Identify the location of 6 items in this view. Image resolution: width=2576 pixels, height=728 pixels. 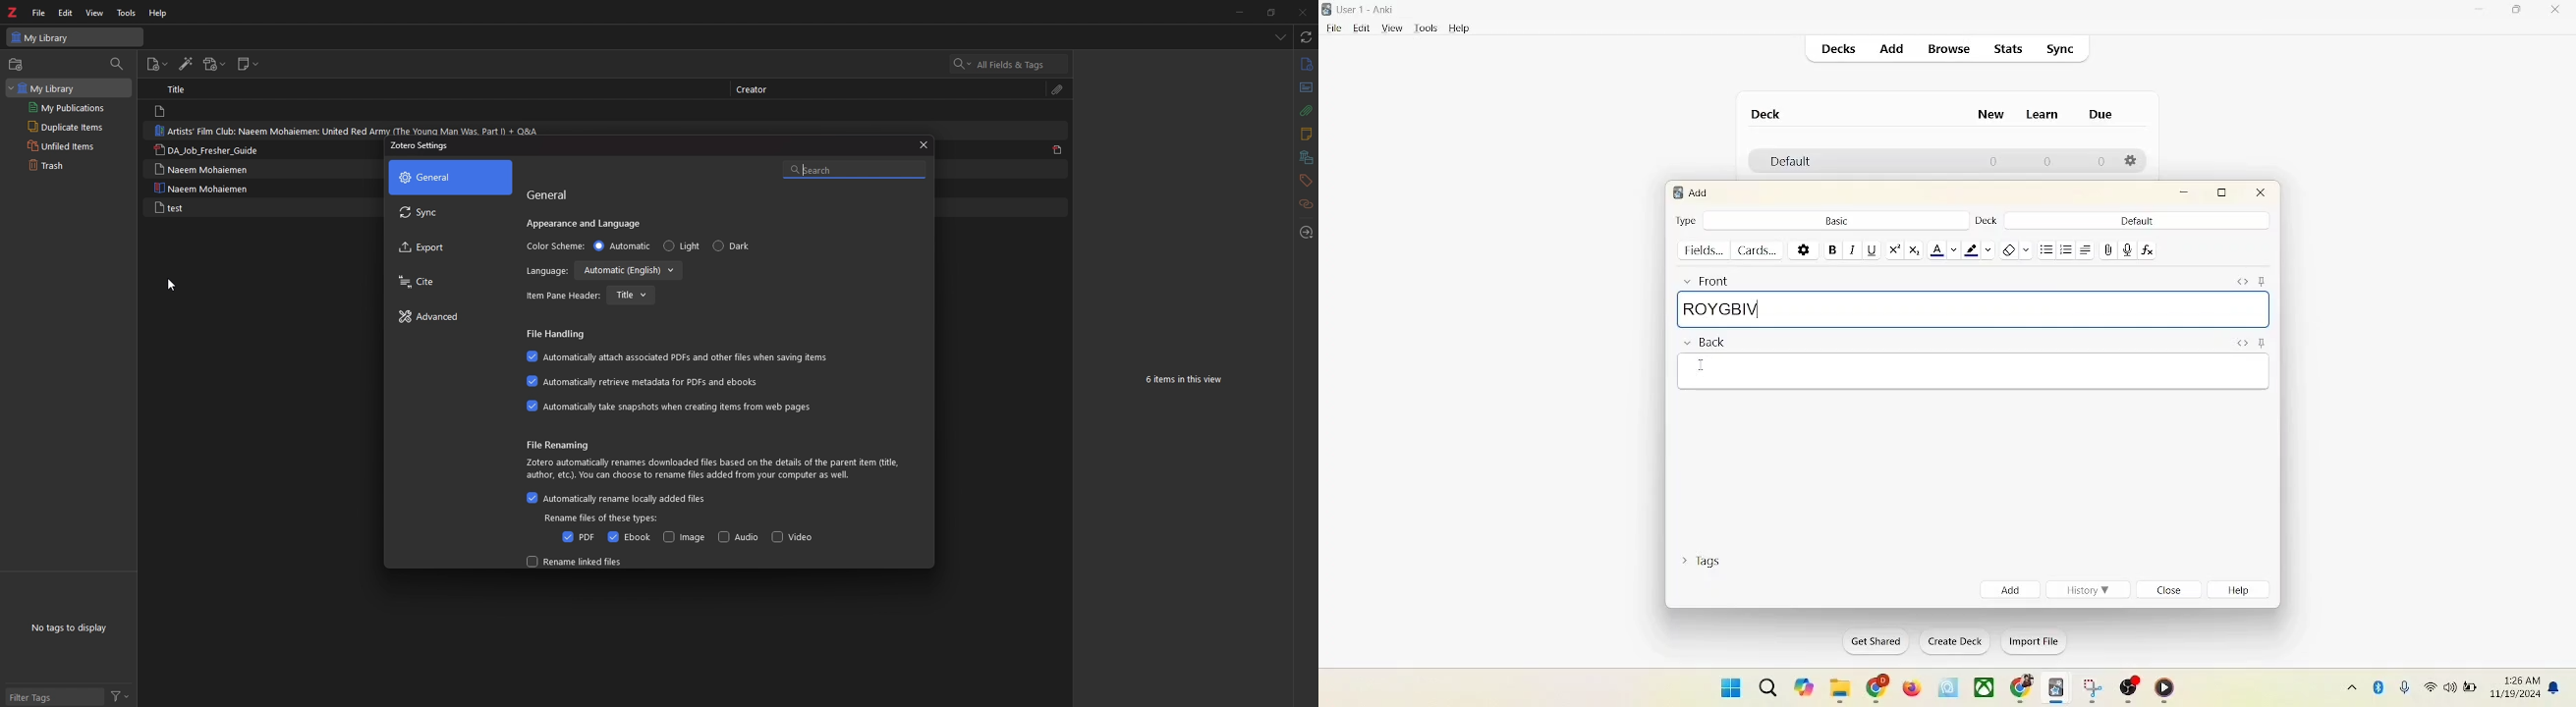
(1187, 380).